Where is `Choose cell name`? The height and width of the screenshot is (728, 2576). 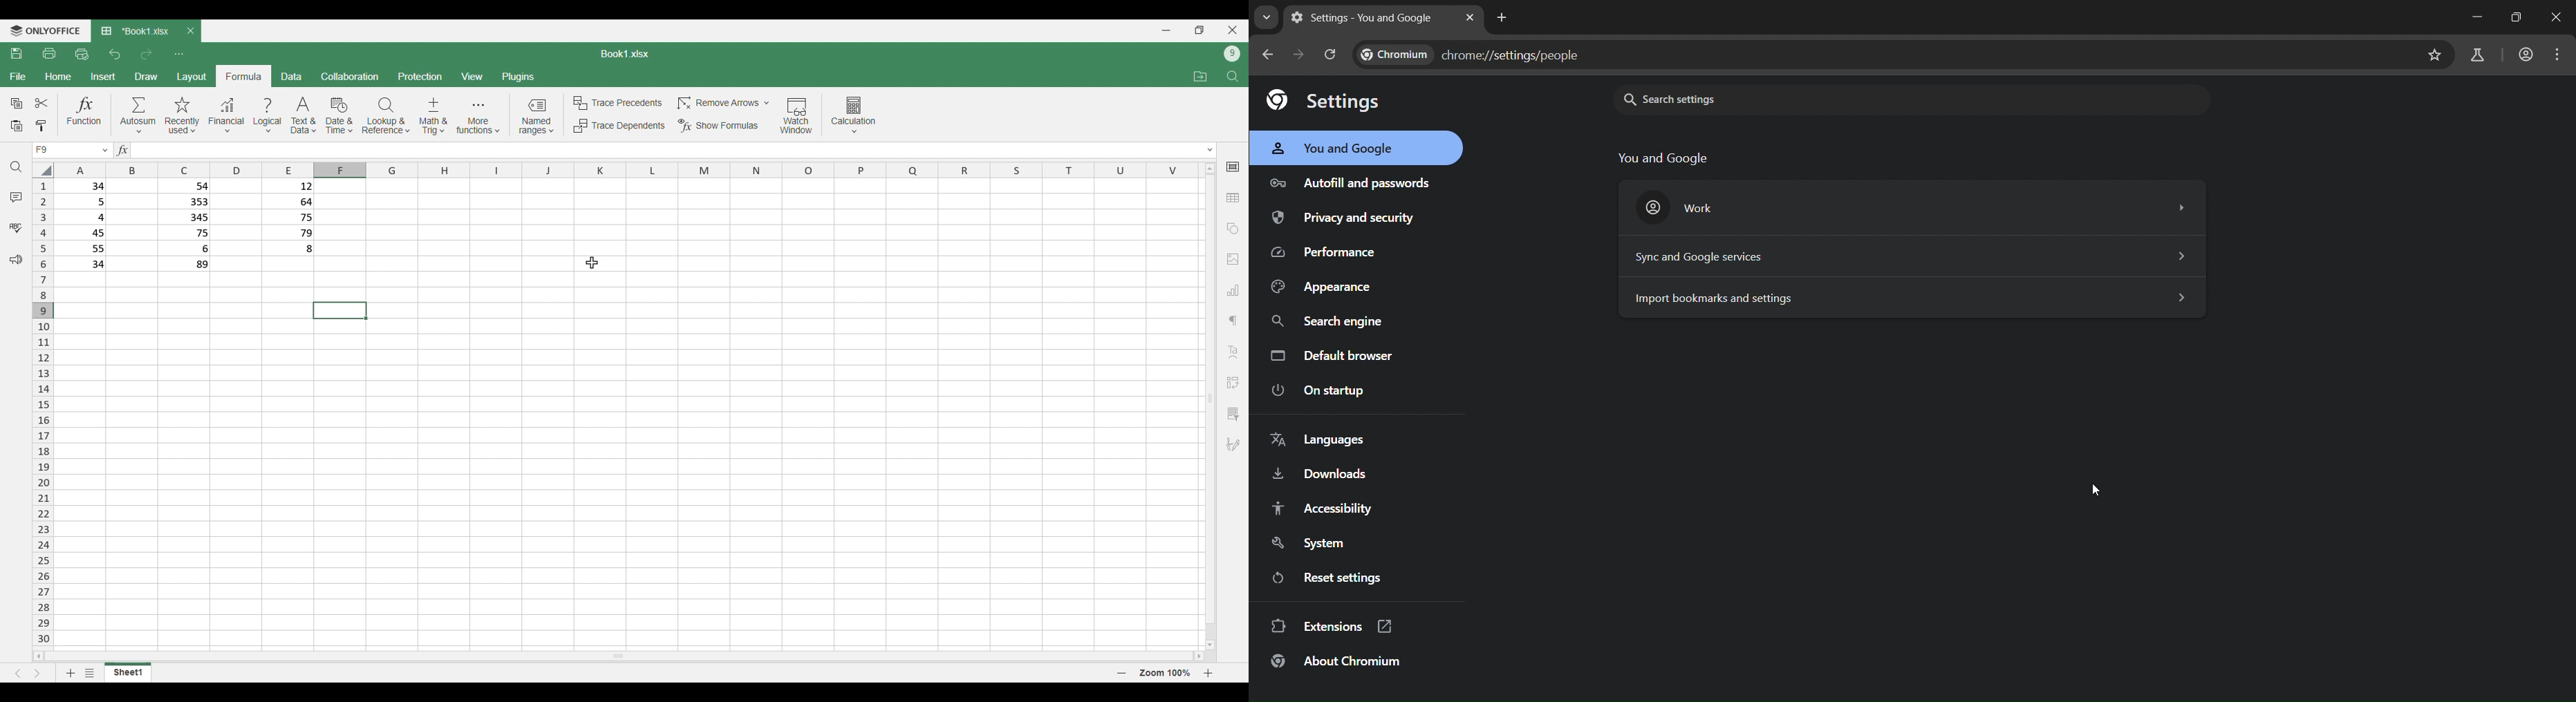
Choose cell name is located at coordinates (71, 150).